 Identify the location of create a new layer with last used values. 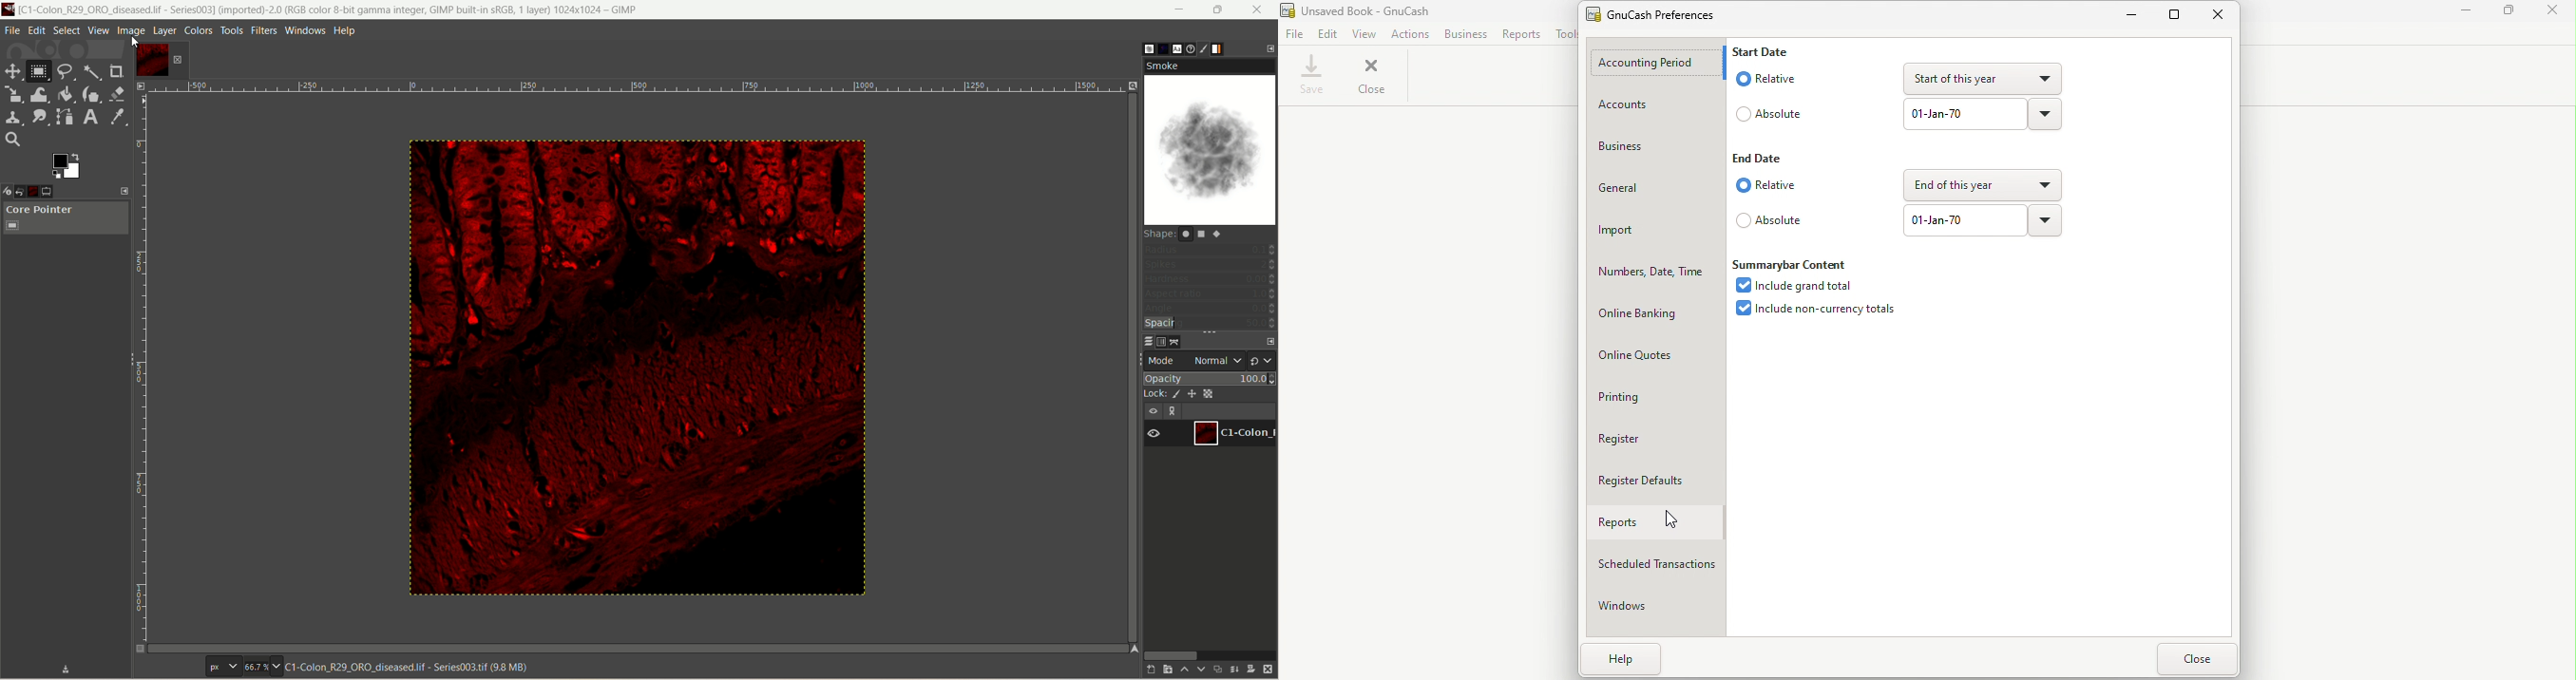
(1151, 671).